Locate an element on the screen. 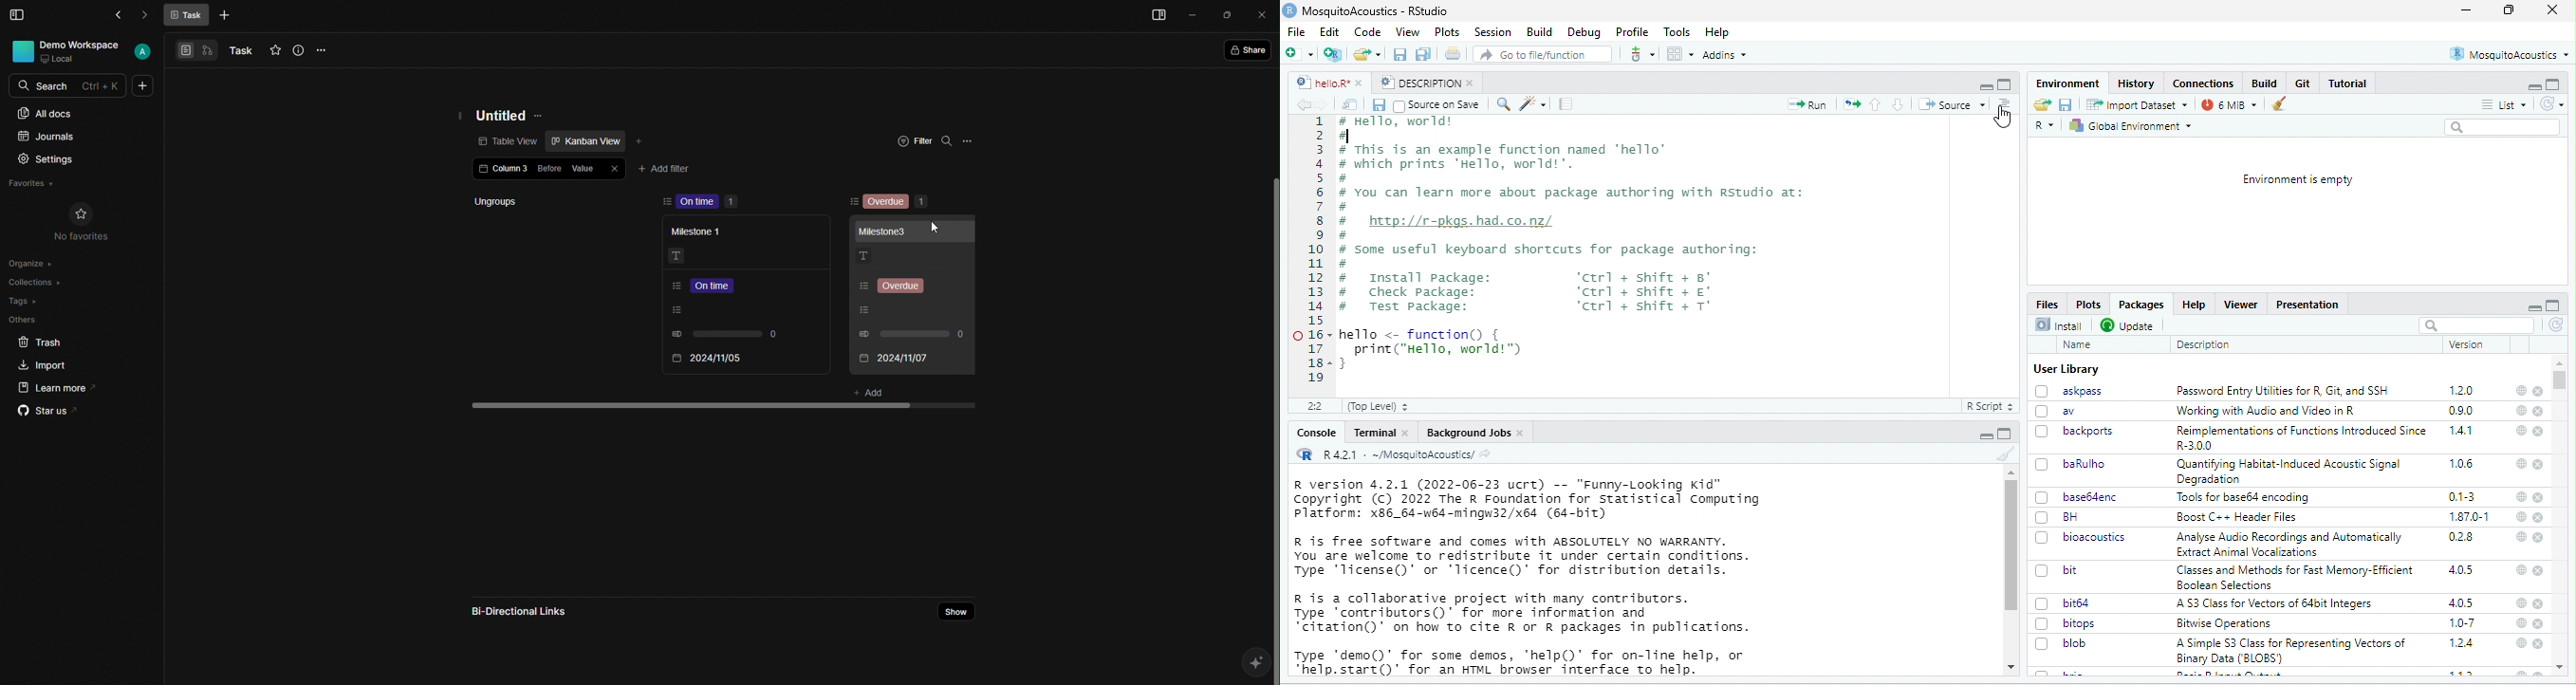  help is located at coordinates (2520, 623).